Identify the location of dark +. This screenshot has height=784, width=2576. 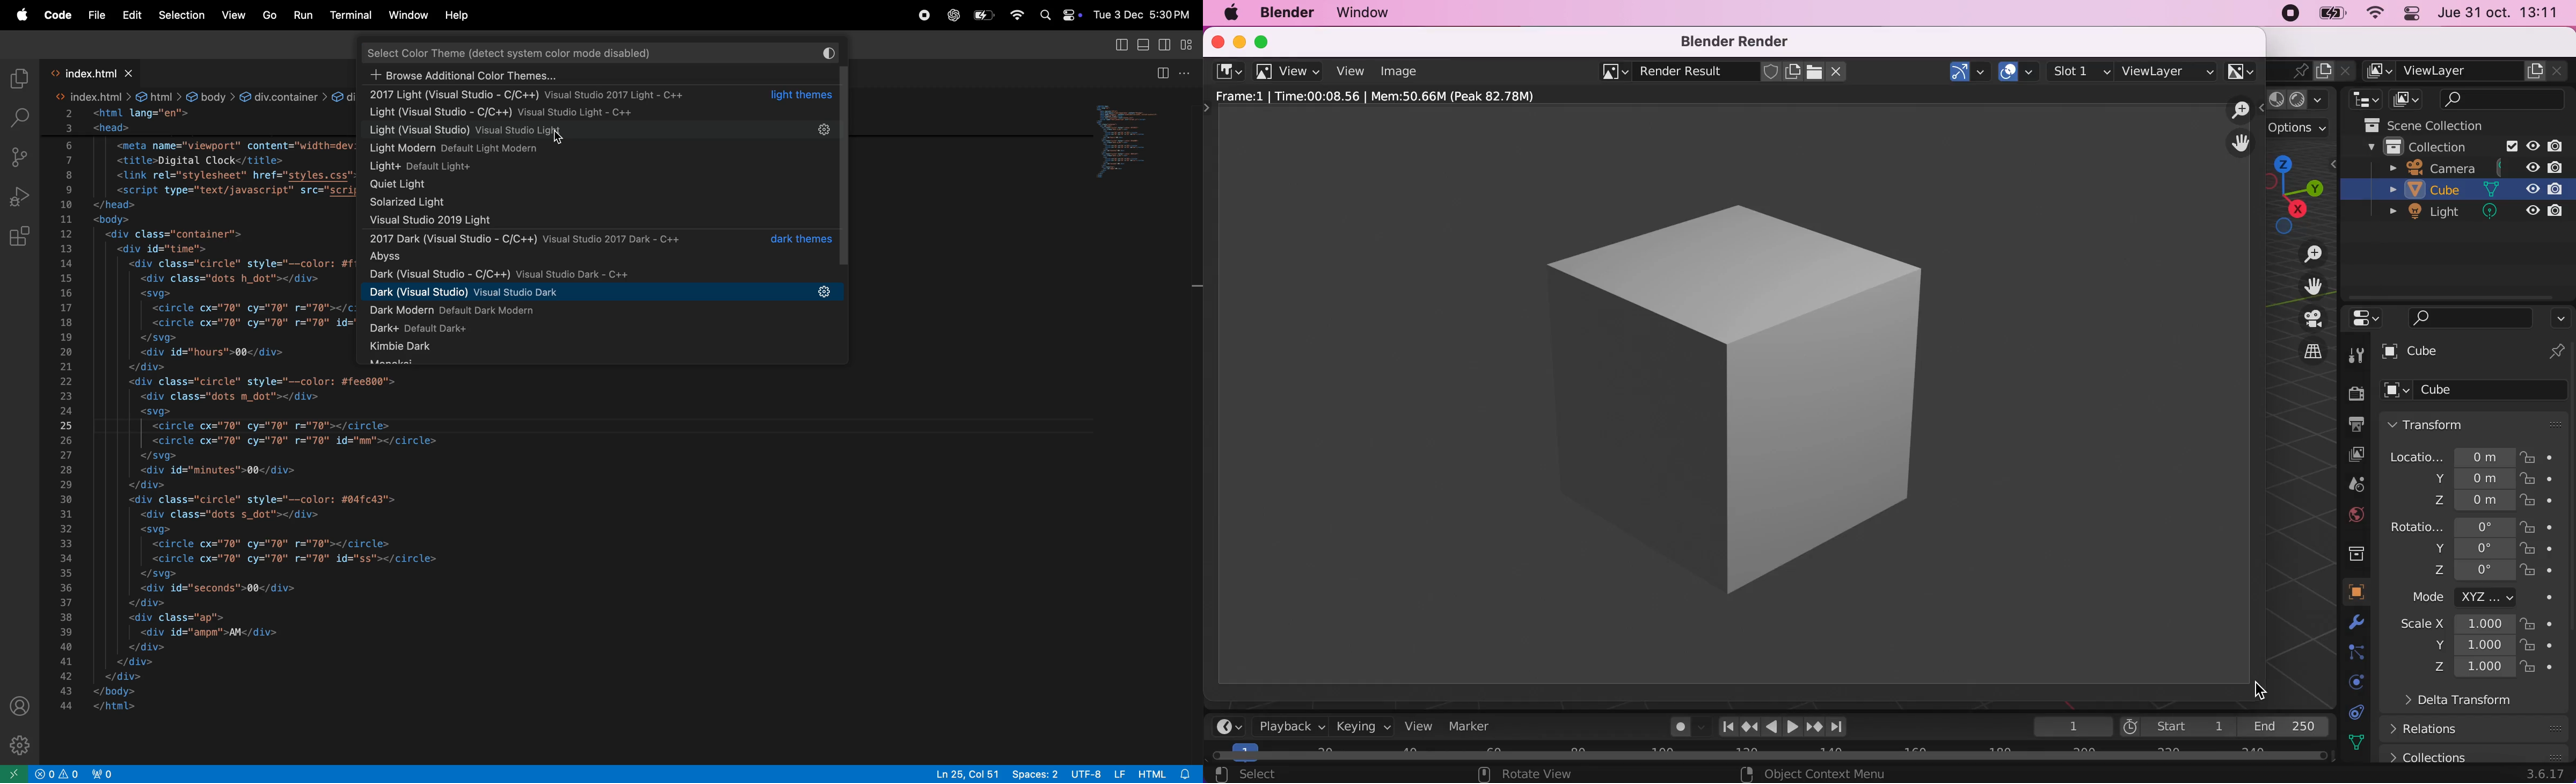
(450, 329).